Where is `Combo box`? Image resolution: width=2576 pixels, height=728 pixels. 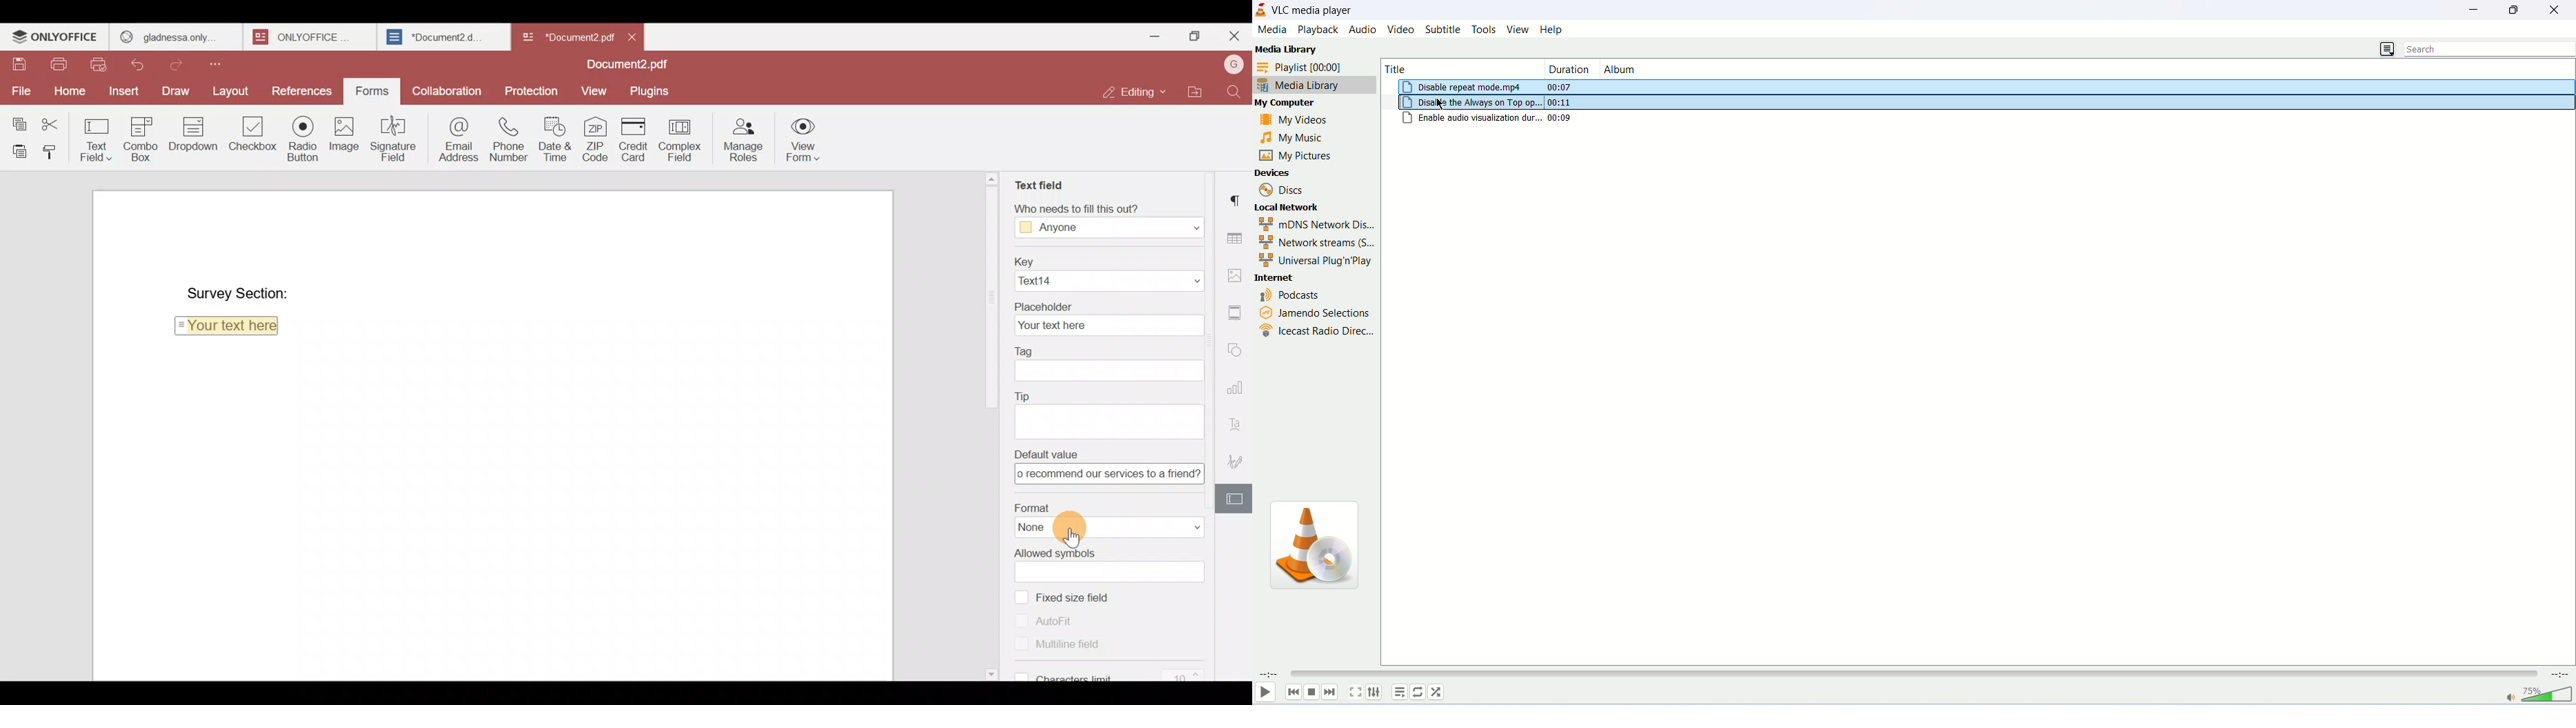
Combo box is located at coordinates (138, 138).